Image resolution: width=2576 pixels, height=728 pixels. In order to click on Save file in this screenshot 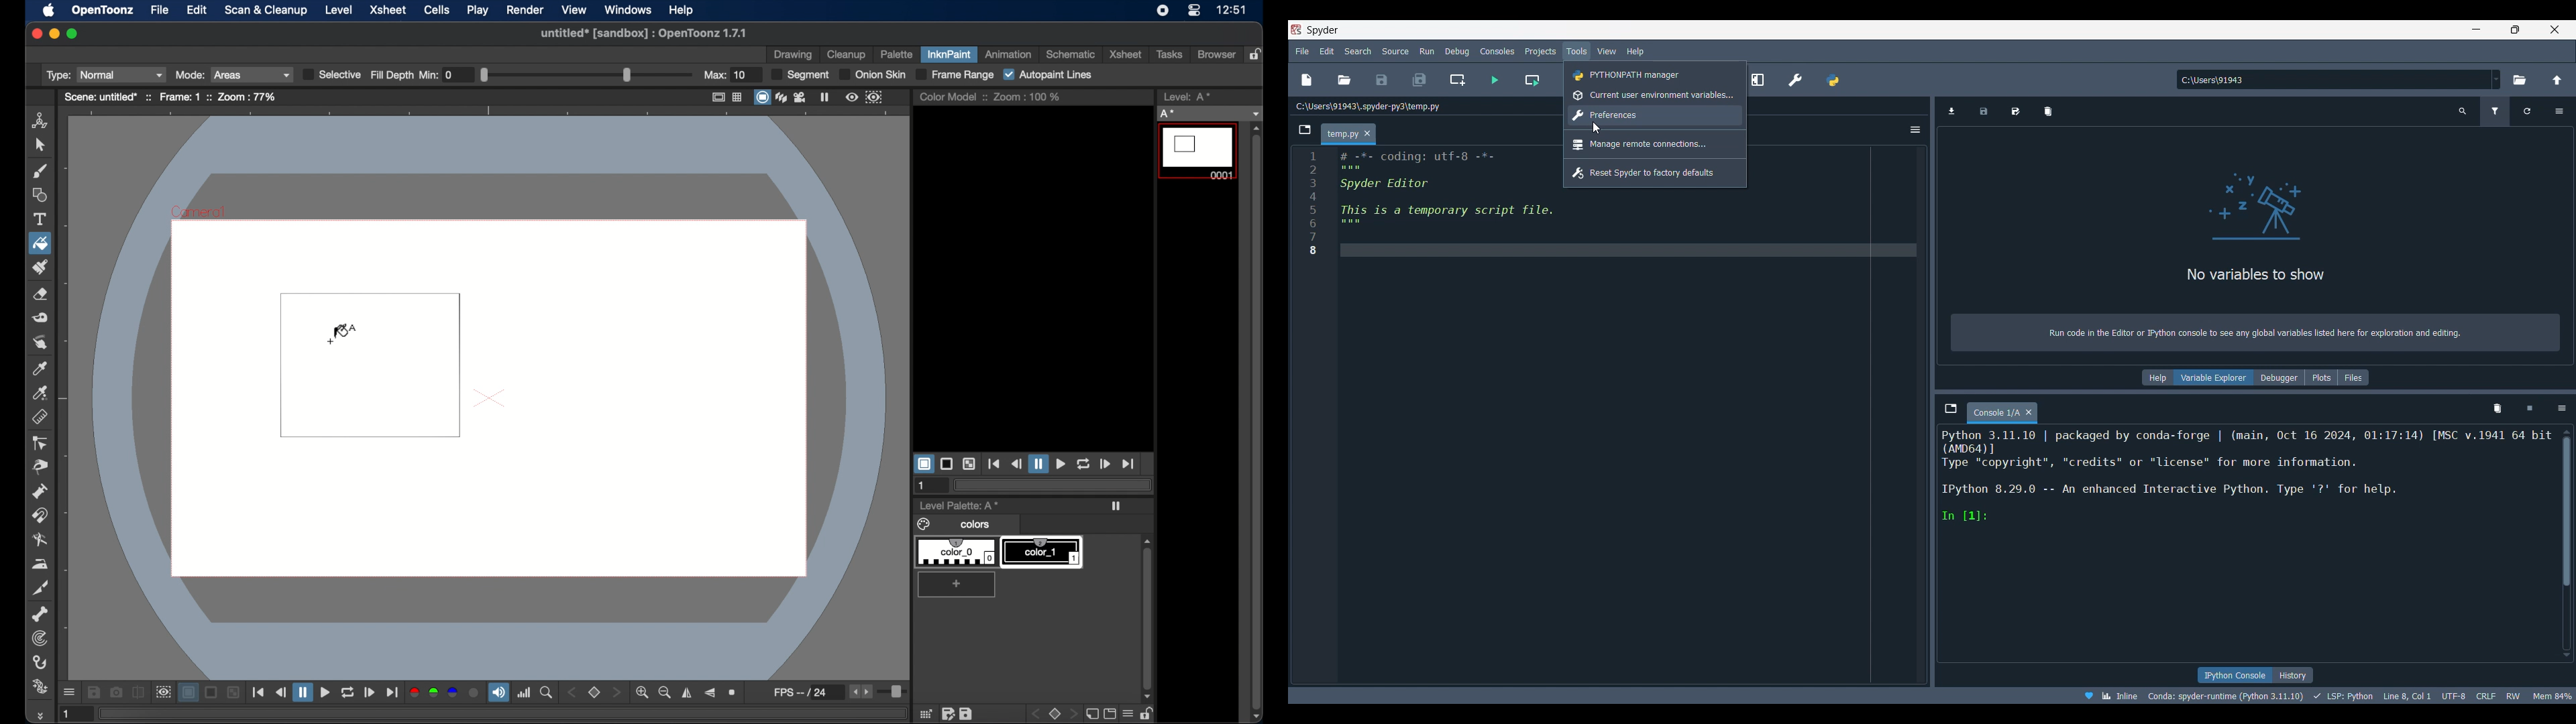, I will do `click(1382, 80)`.